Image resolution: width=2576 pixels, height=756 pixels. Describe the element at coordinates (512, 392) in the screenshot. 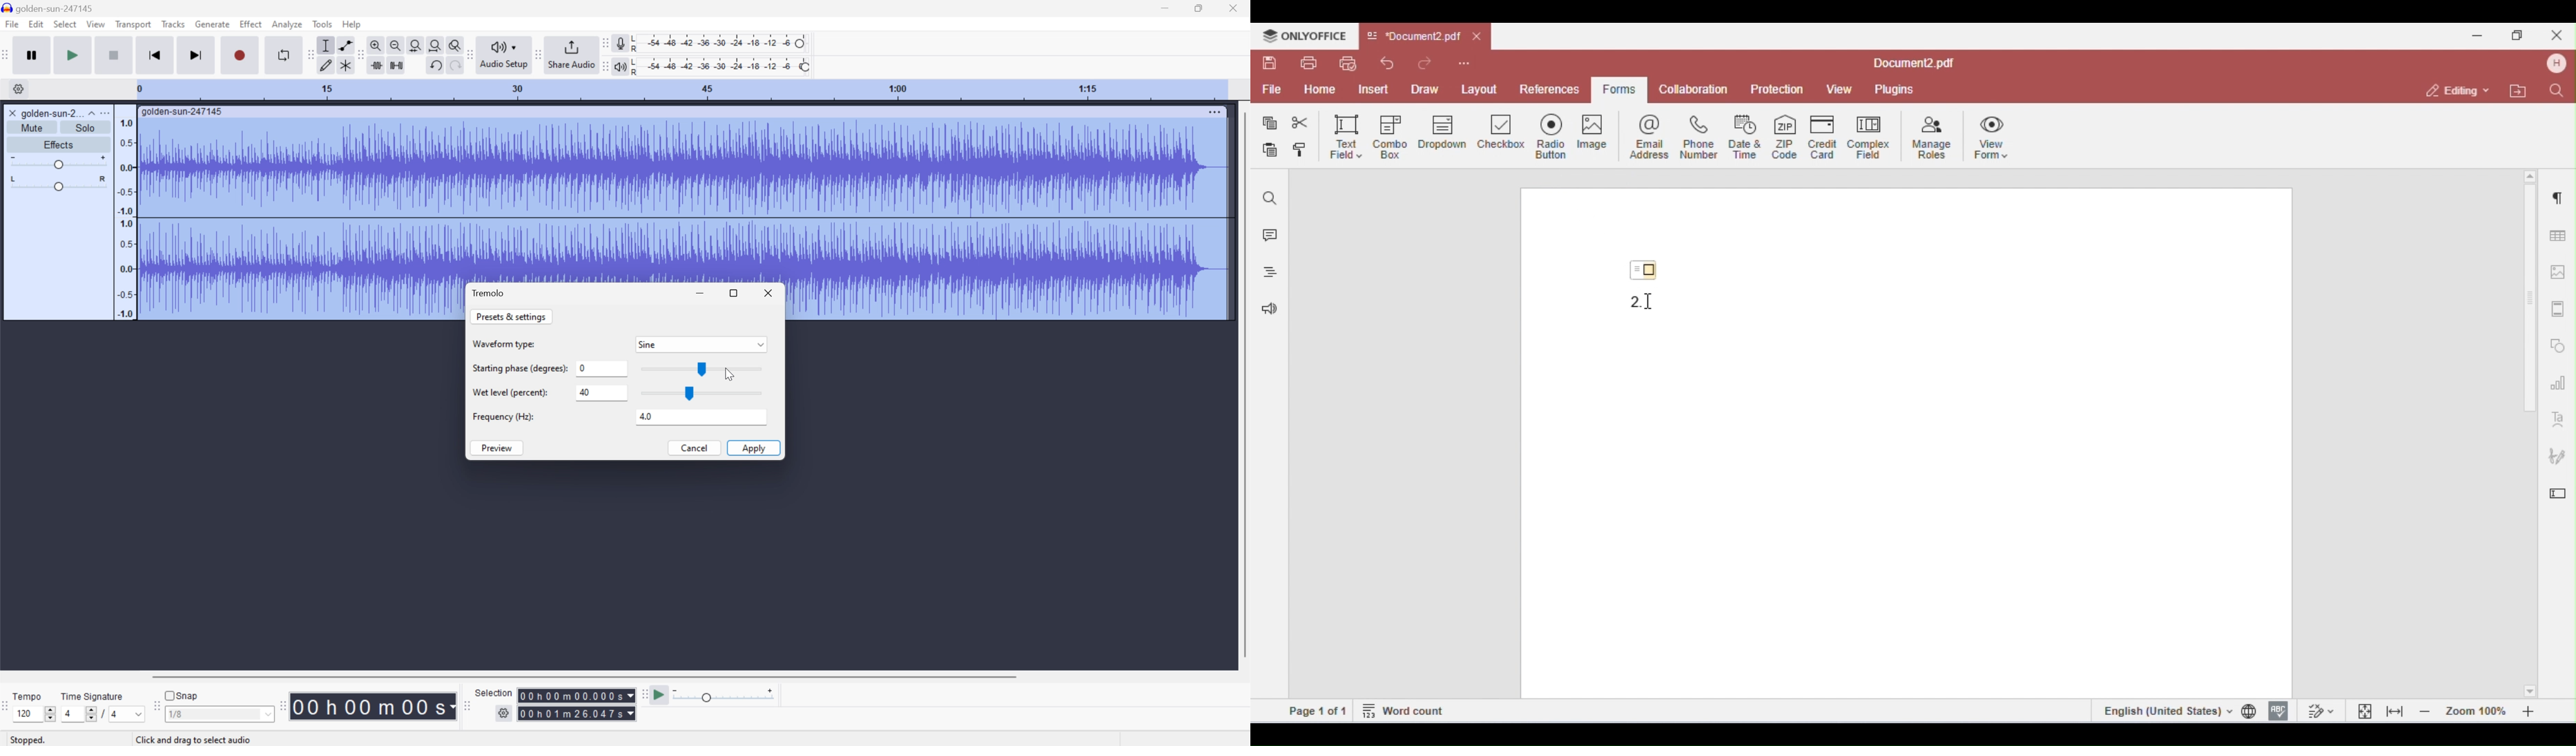

I see `Wet level (percent):` at that location.